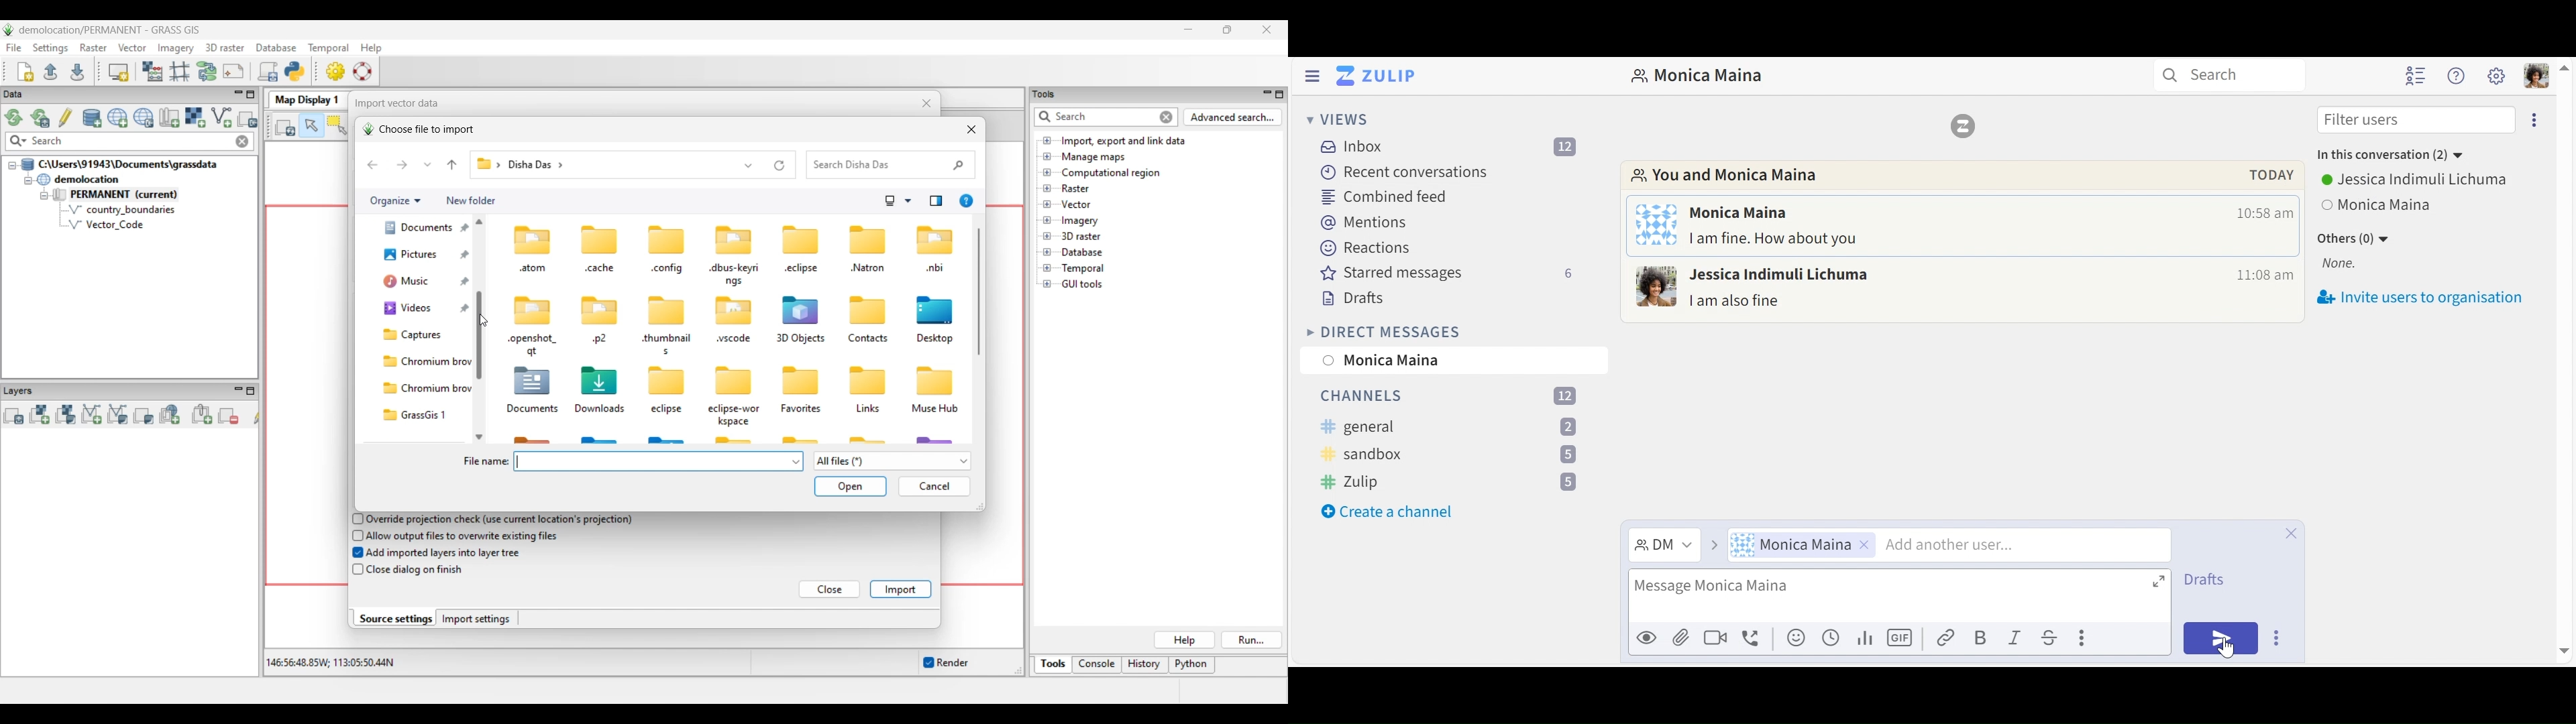  I want to click on User, so click(1802, 544).